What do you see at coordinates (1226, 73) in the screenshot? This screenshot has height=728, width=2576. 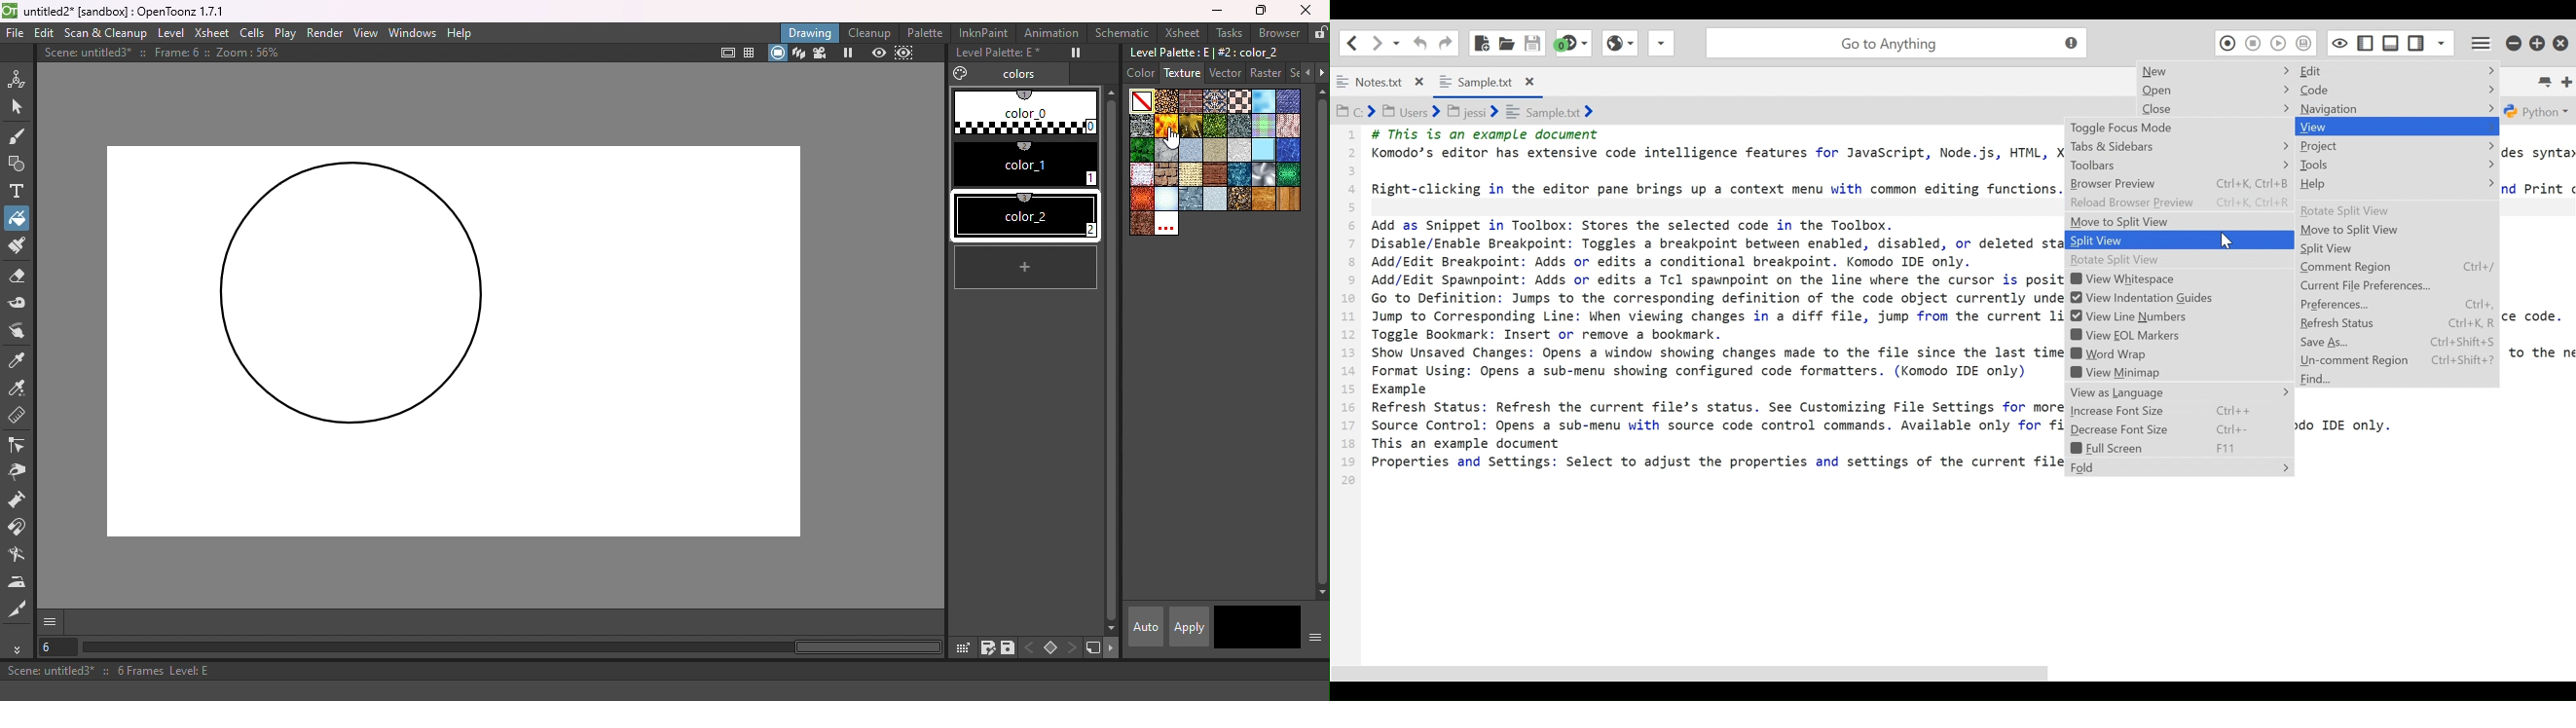 I see `Vector` at bounding box center [1226, 73].